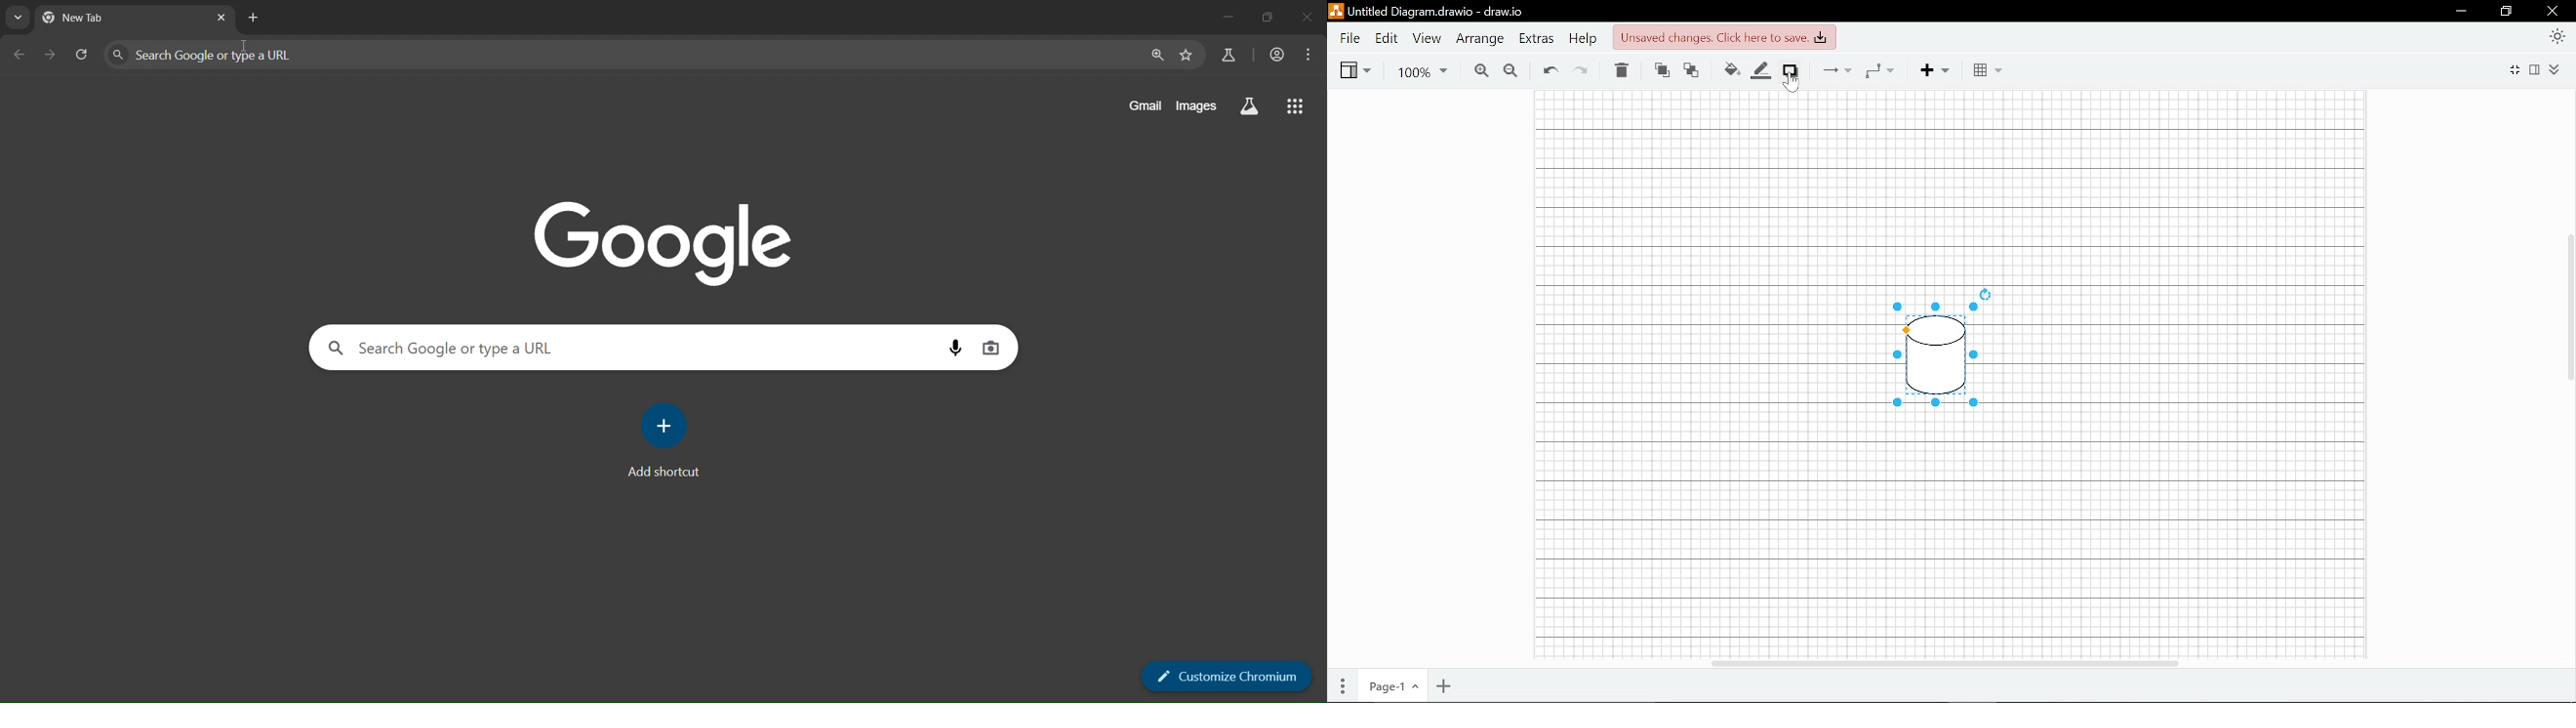 The width and height of the screenshot is (2576, 728). I want to click on View, so click(1426, 39).